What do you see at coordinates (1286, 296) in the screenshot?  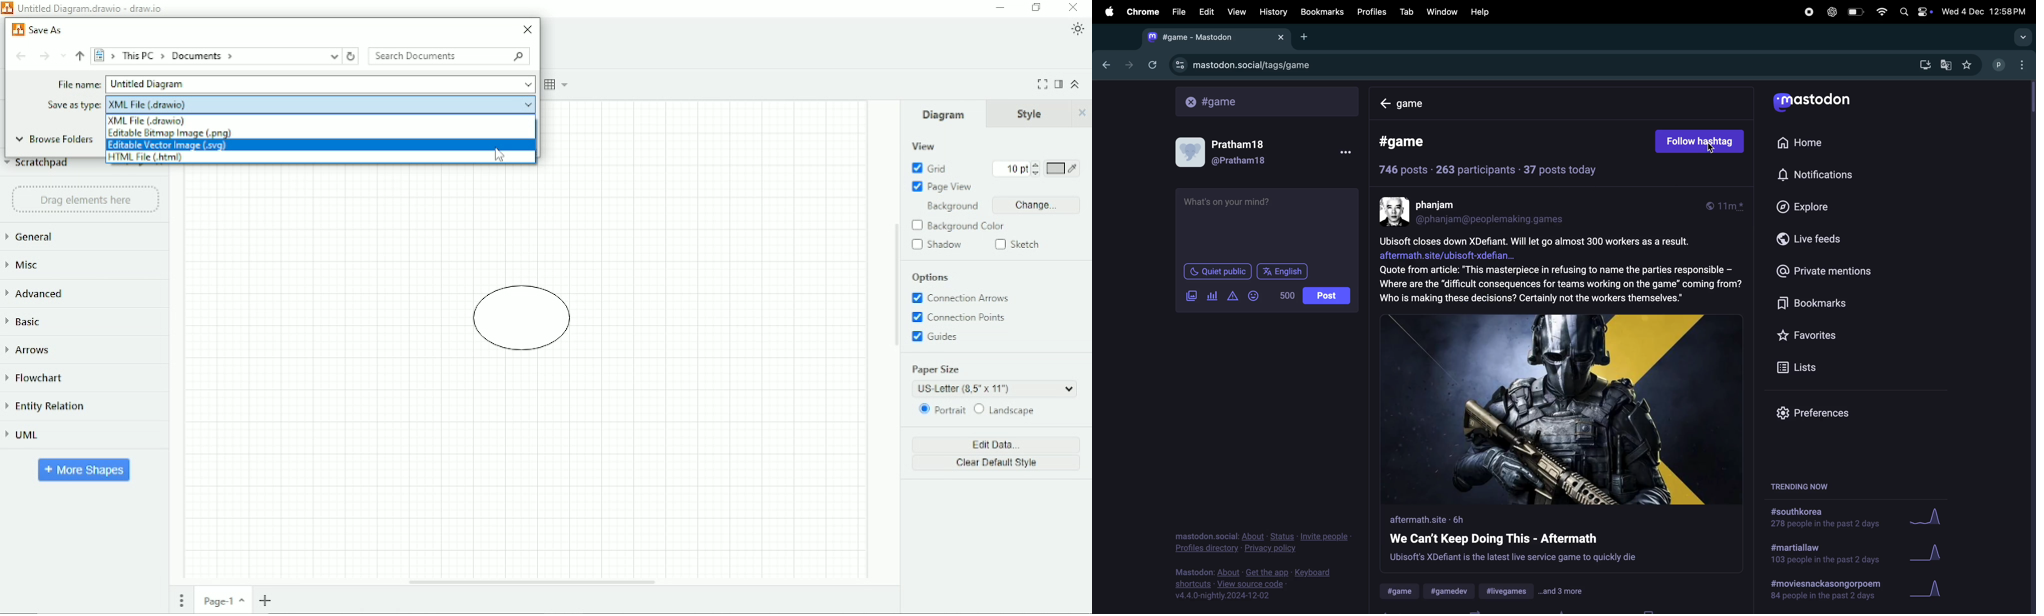 I see `500` at bounding box center [1286, 296].